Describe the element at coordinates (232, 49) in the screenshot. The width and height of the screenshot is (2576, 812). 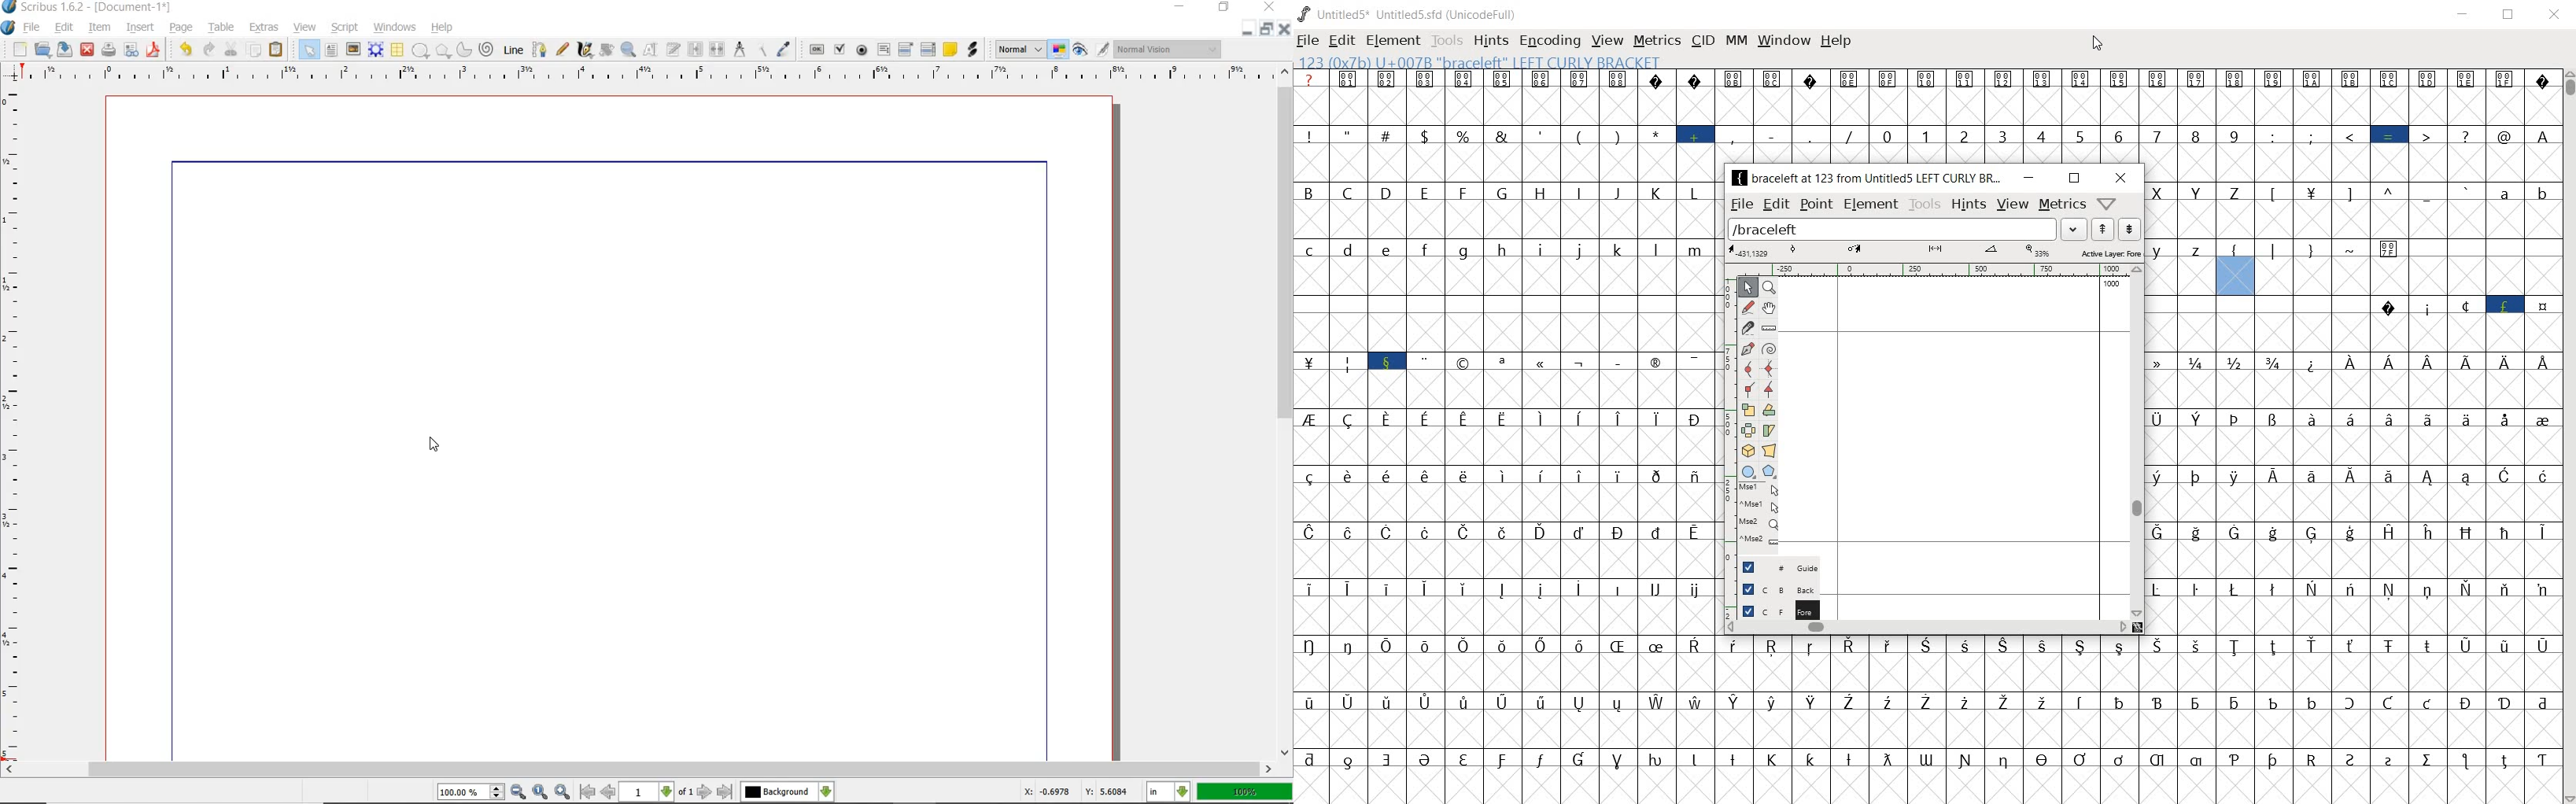
I see `CUT` at that location.